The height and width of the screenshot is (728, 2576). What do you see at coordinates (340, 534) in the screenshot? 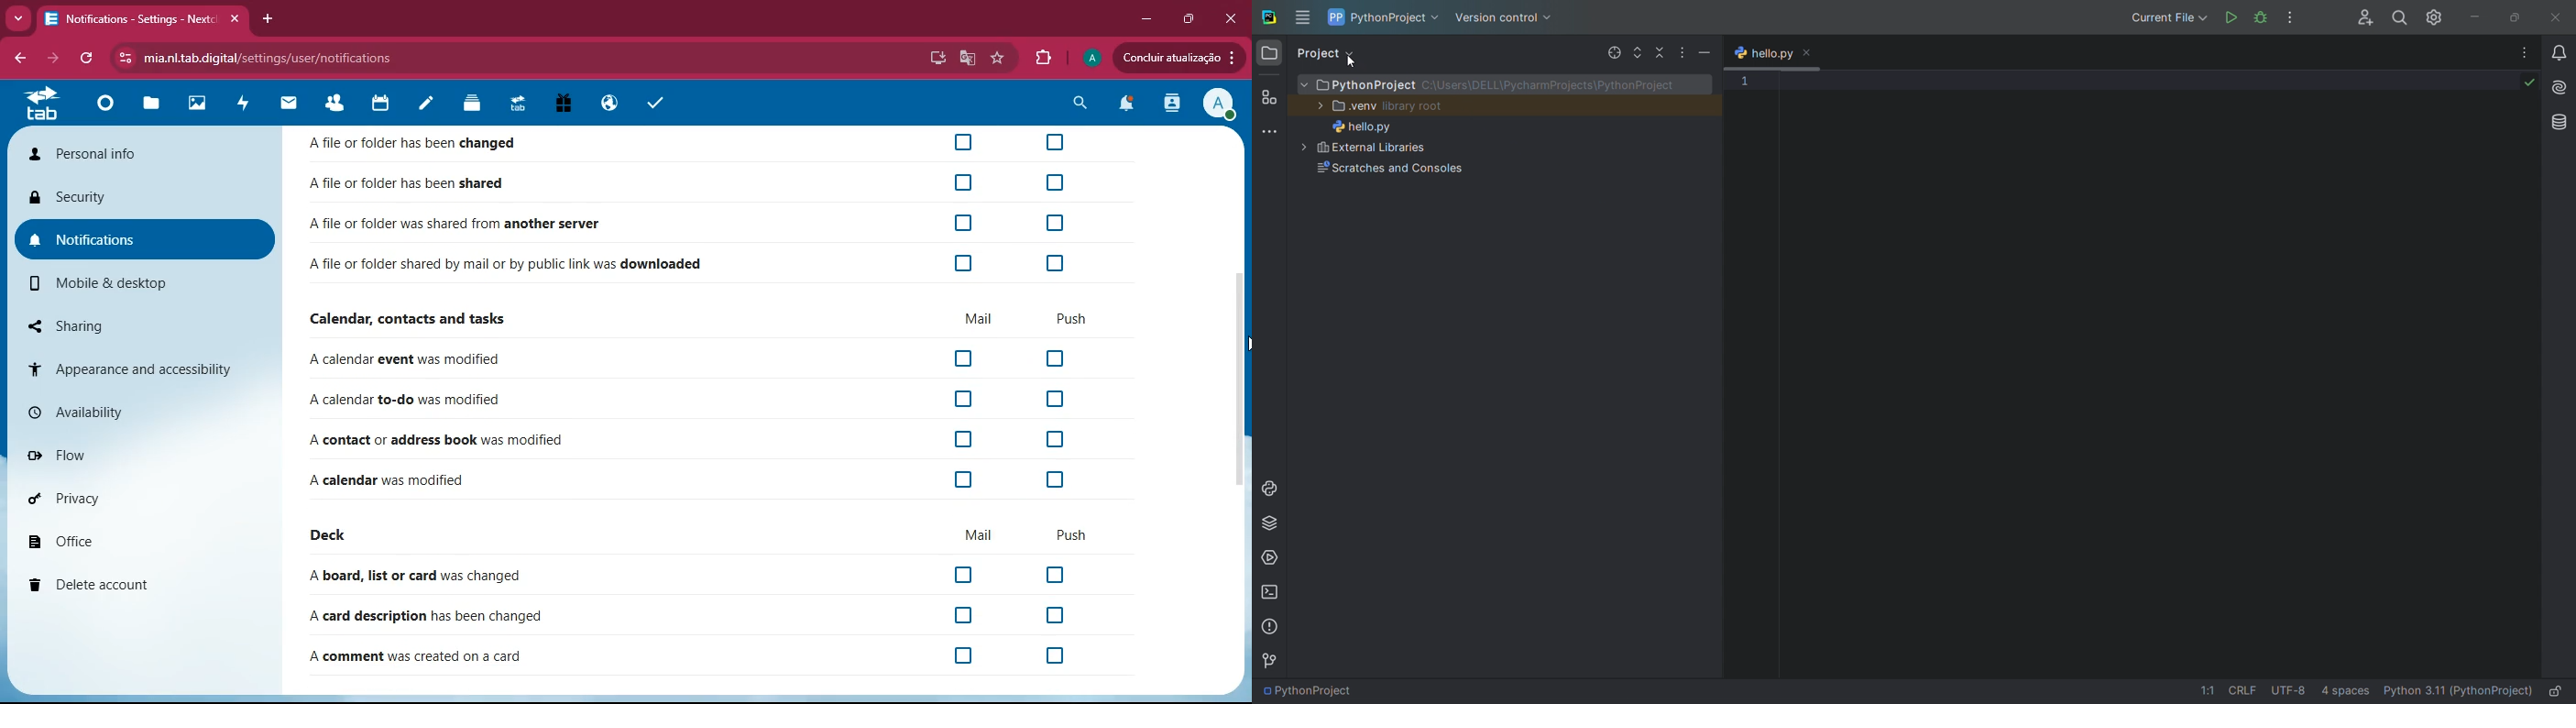
I see `deck` at bounding box center [340, 534].